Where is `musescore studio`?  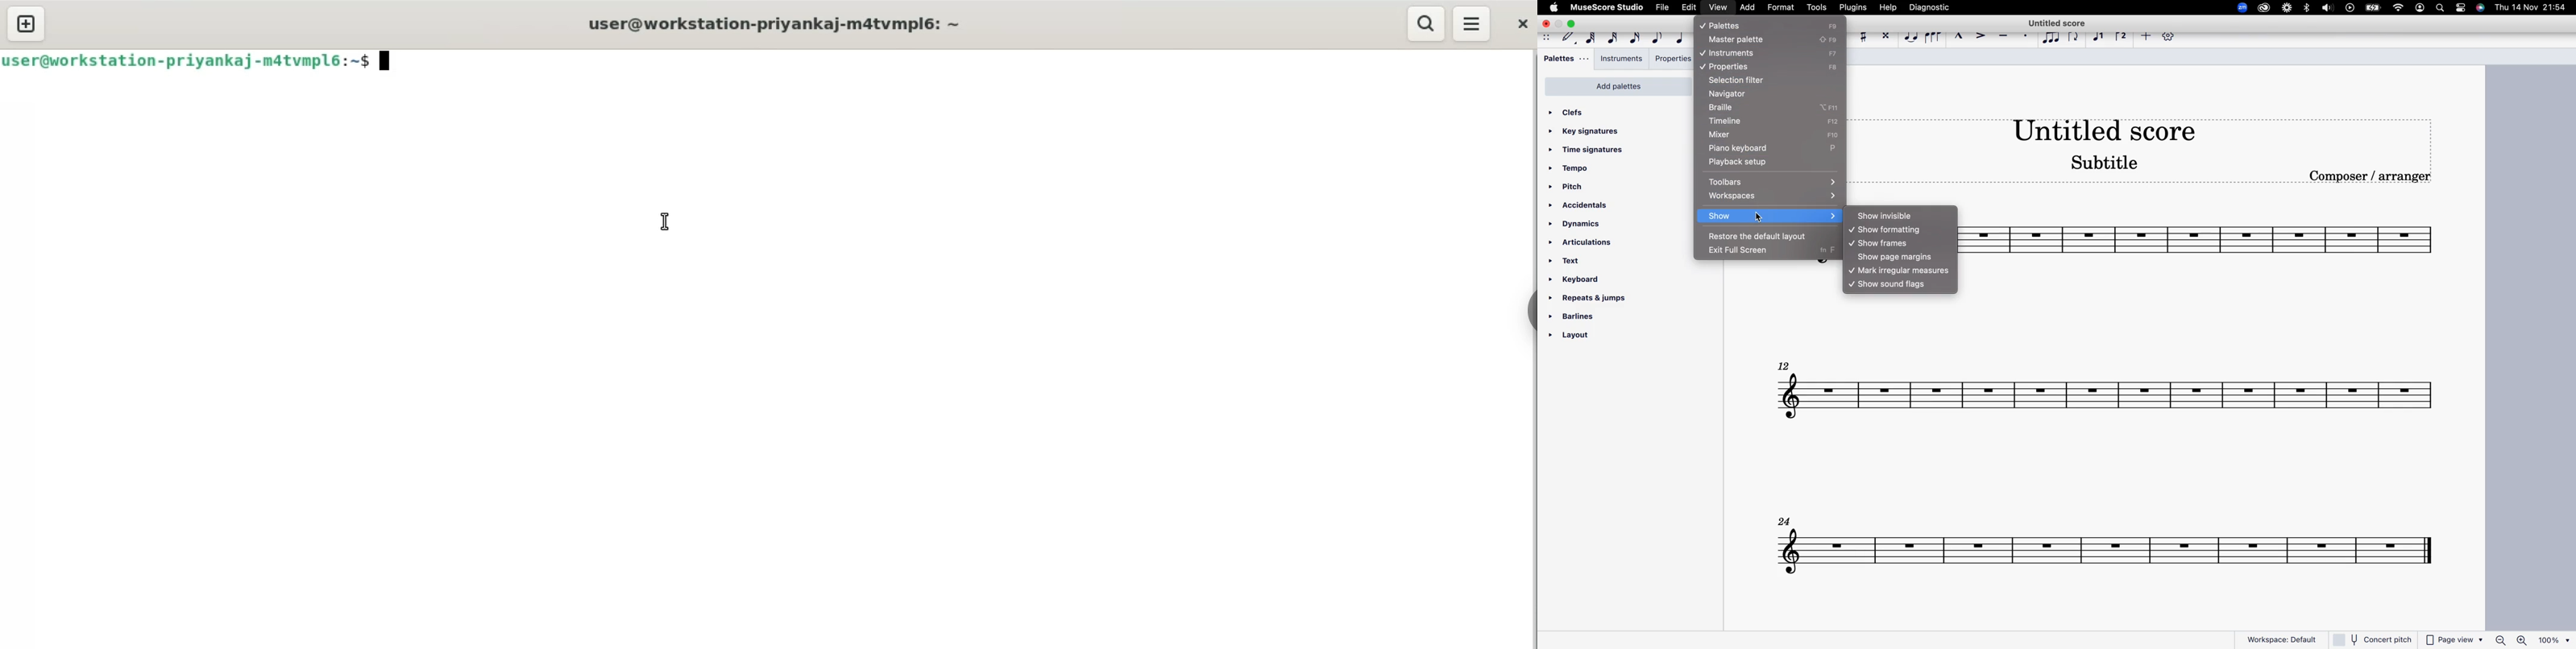
musescore studio is located at coordinates (1607, 7).